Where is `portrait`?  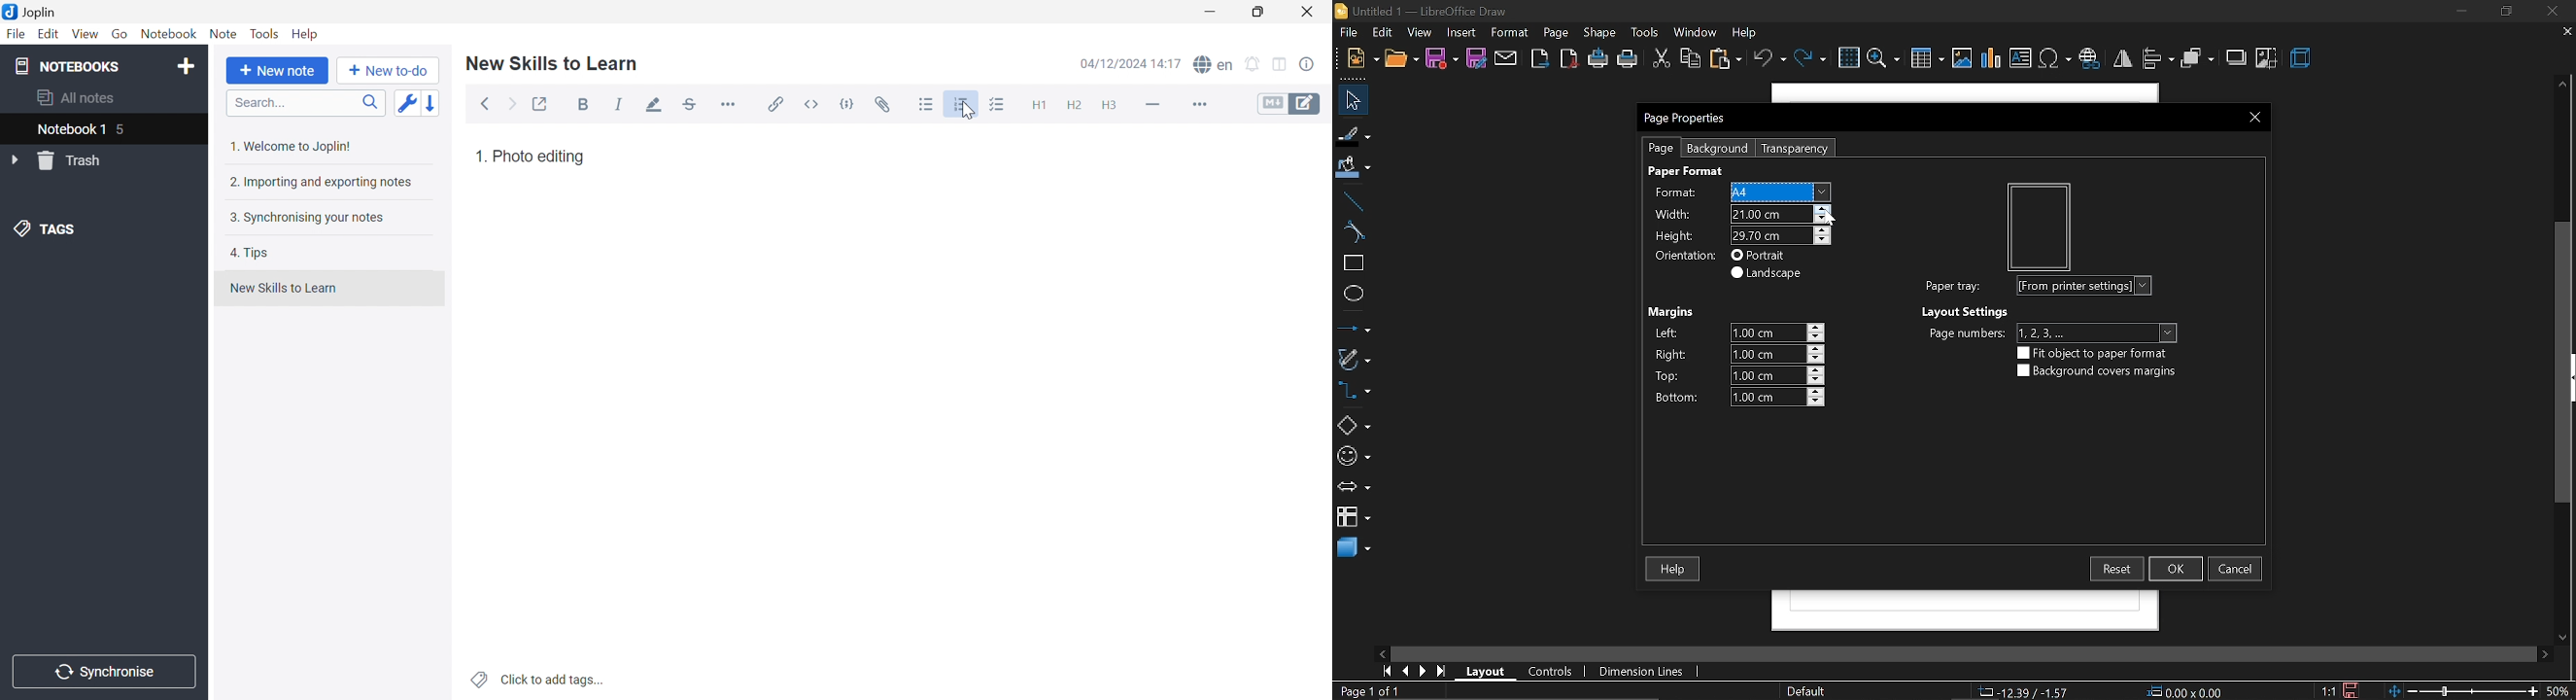 portrait is located at coordinates (1758, 255).